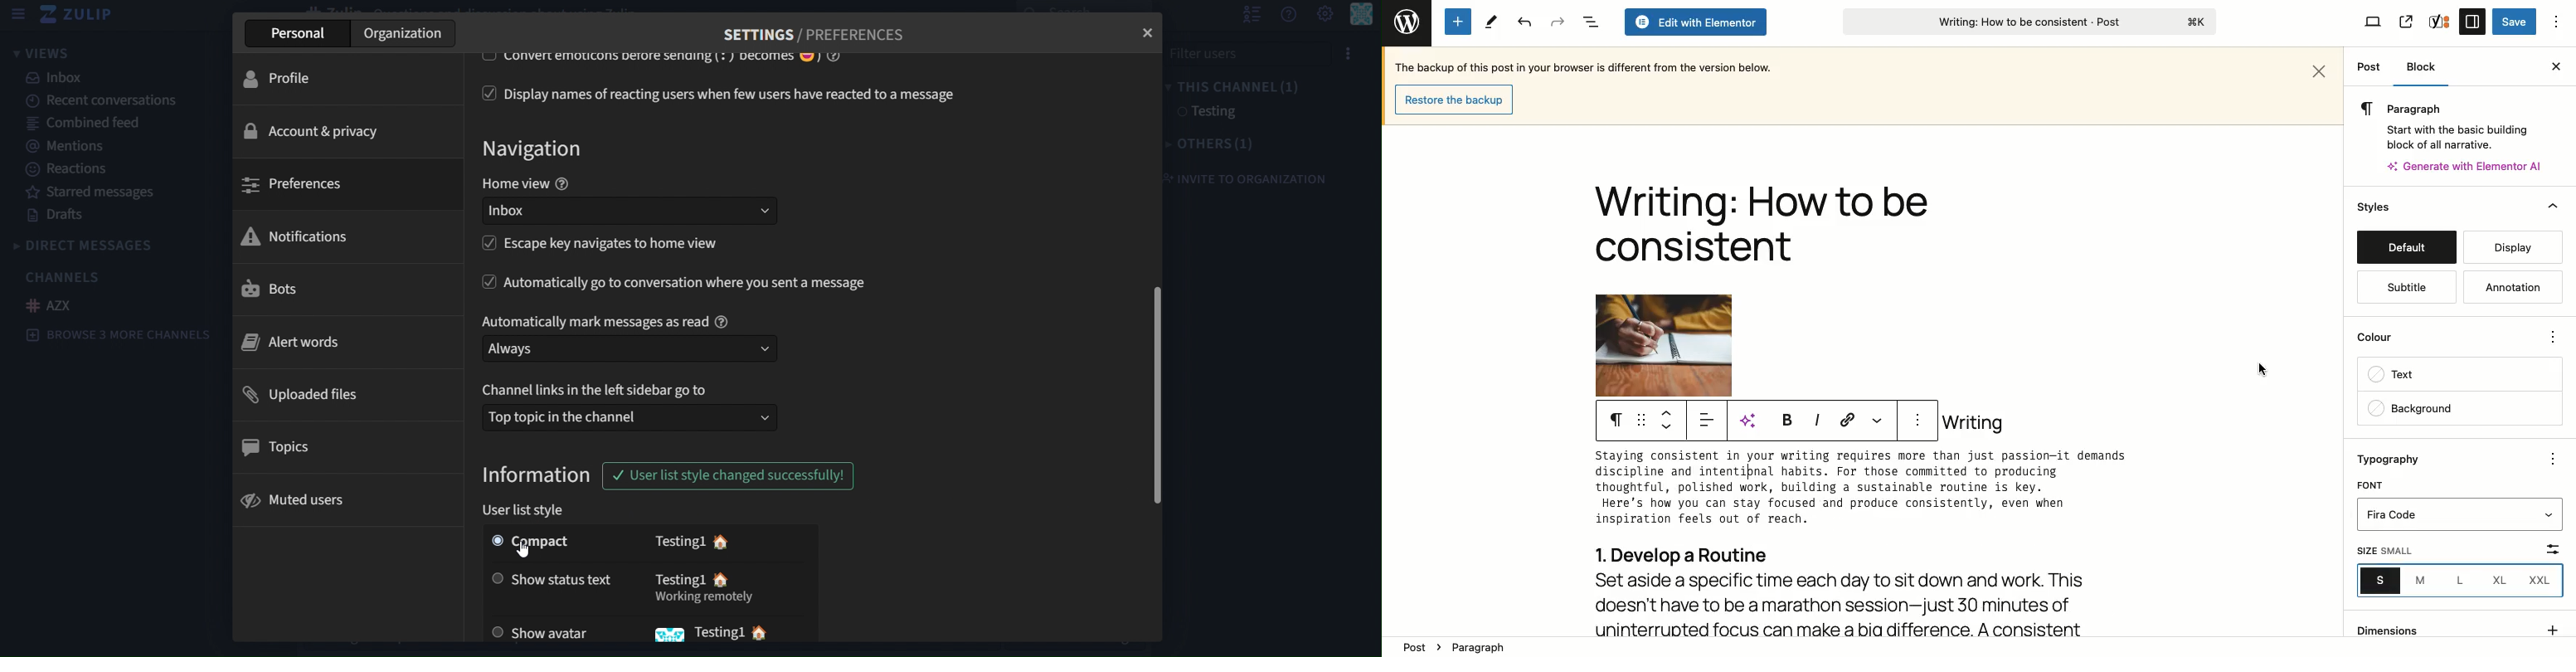 The height and width of the screenshot is (672, 2576). I want to click on user list style, so click(530, 511).